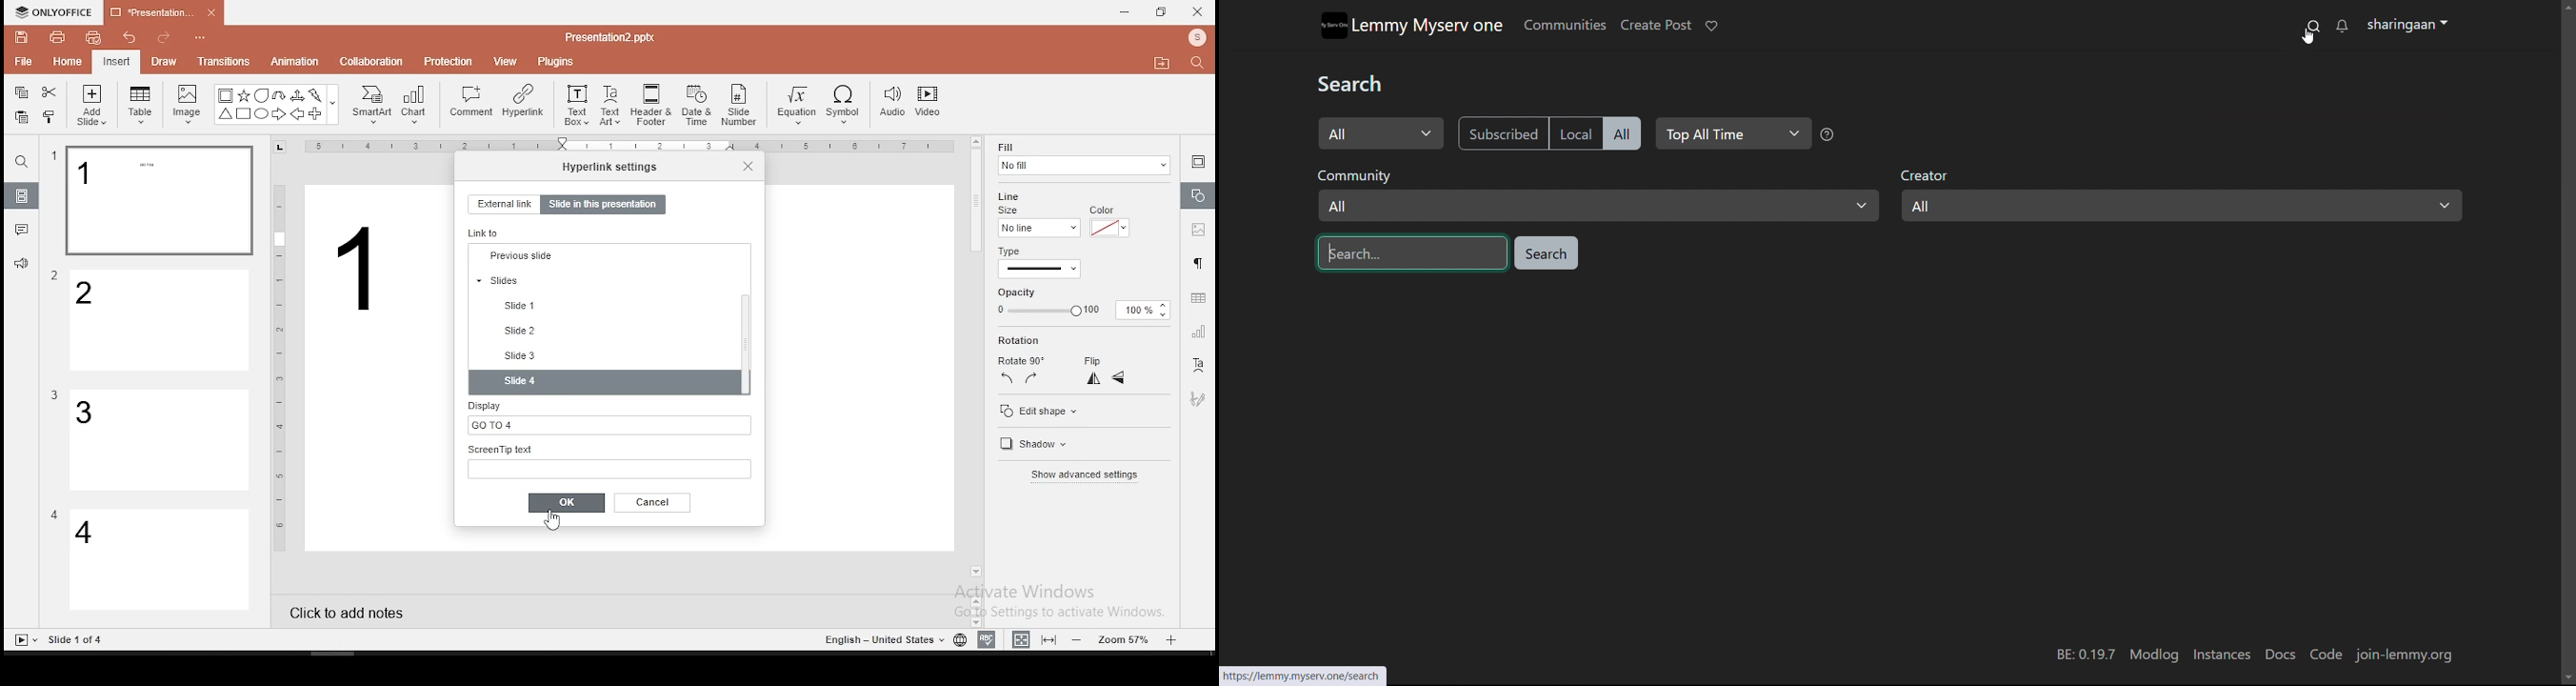 The image size is (2576, 700). What do you see at coordinates (54, 156) in the screenshot?
I see `` at bounding box center [54, 156].